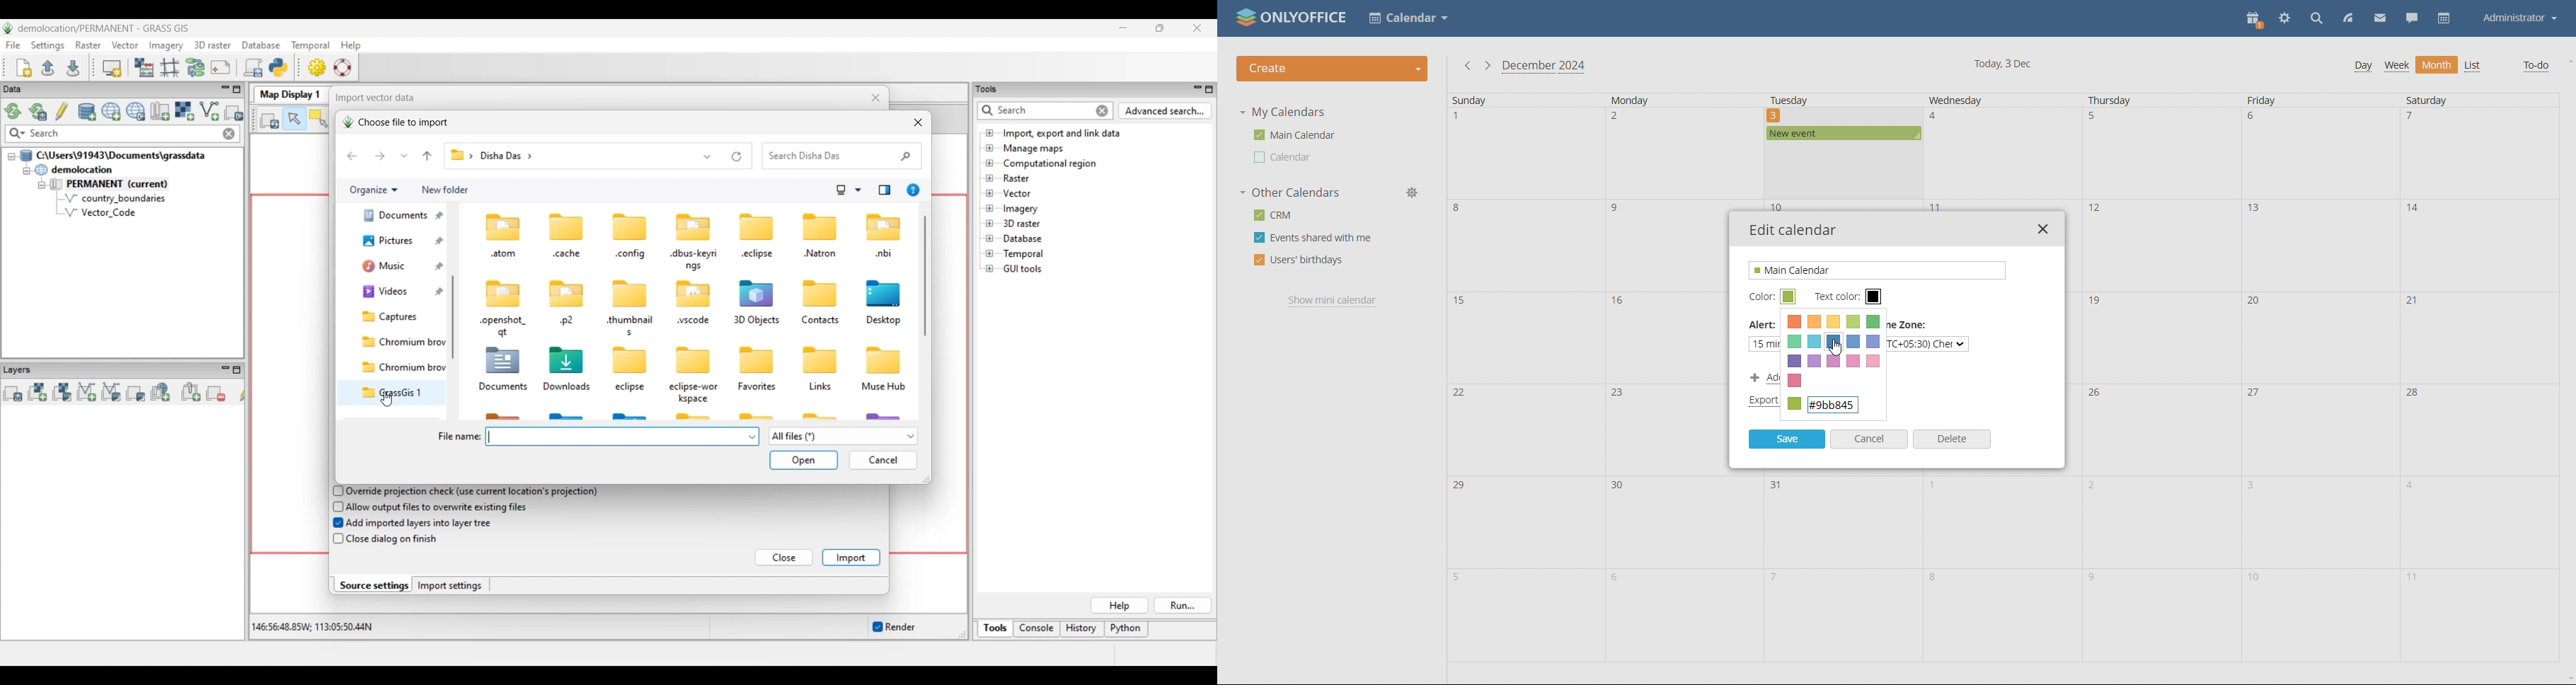 Image resolution: width=2576 pixels, height=700 pixels. What do you see at coordinates (2159, 154) in the screenshot?
I see `date` at bounding box center [2159, 154].